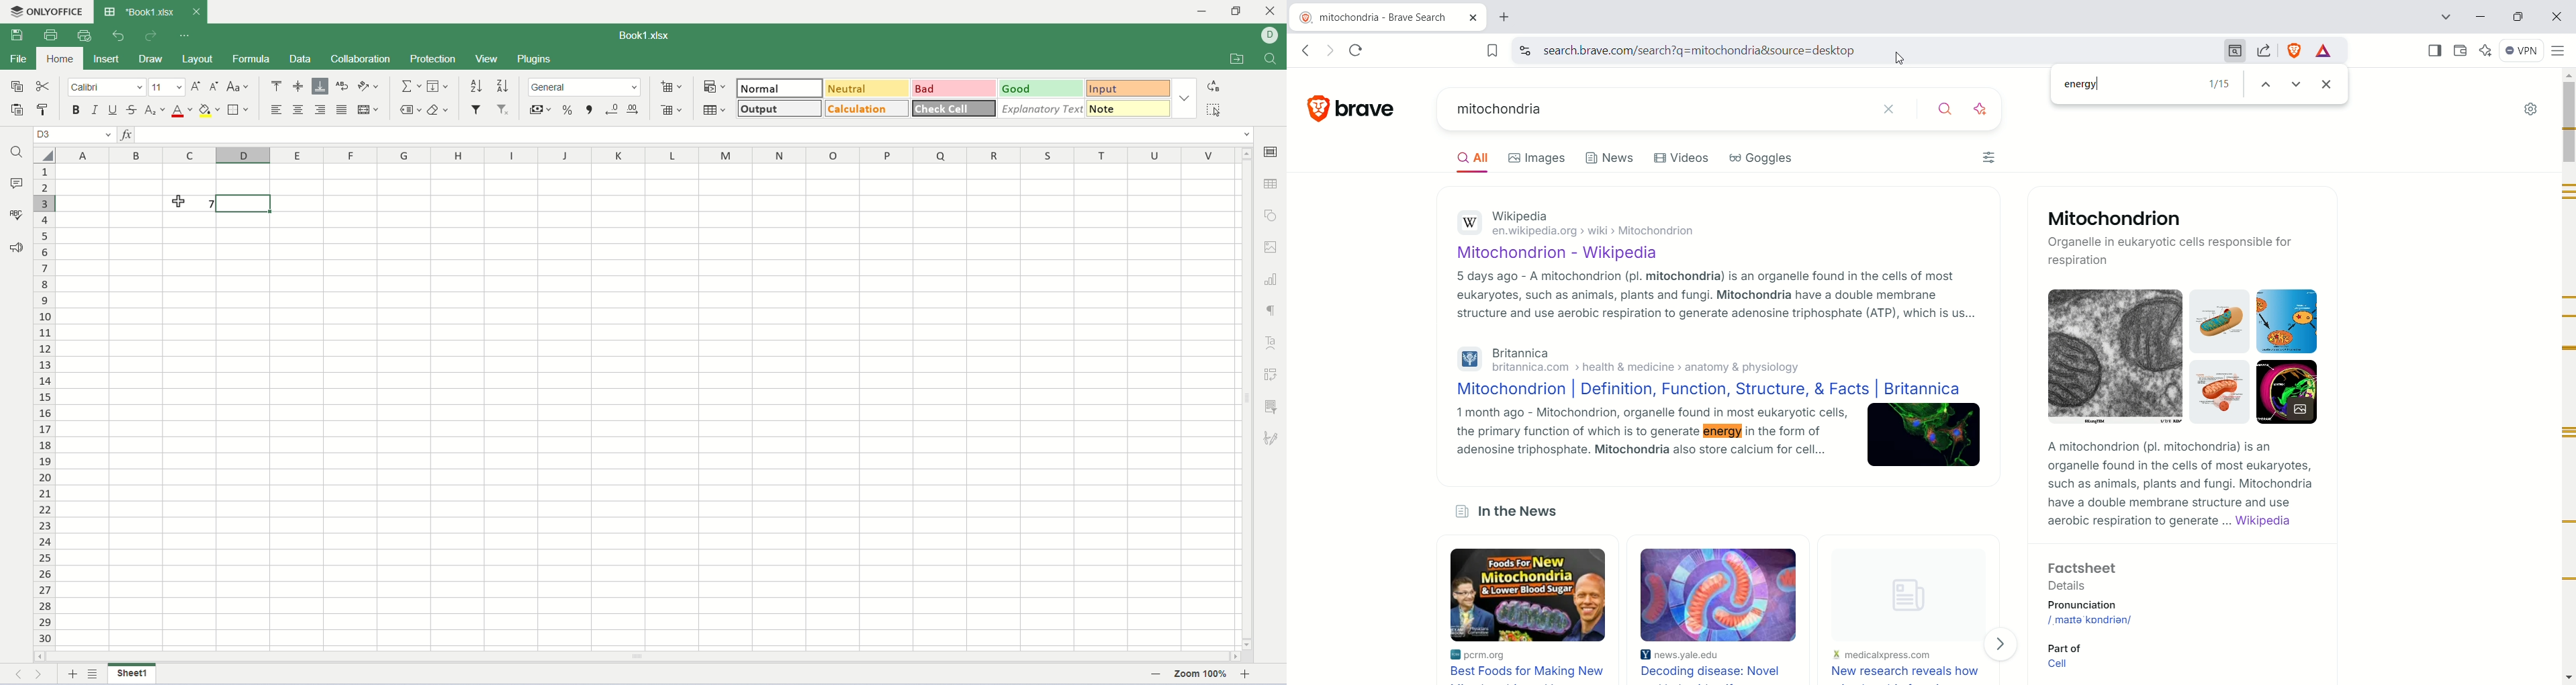  Describe the element at coordinates (1245, 396) in the screenshot. I see `vertical scroll bar` at that location.